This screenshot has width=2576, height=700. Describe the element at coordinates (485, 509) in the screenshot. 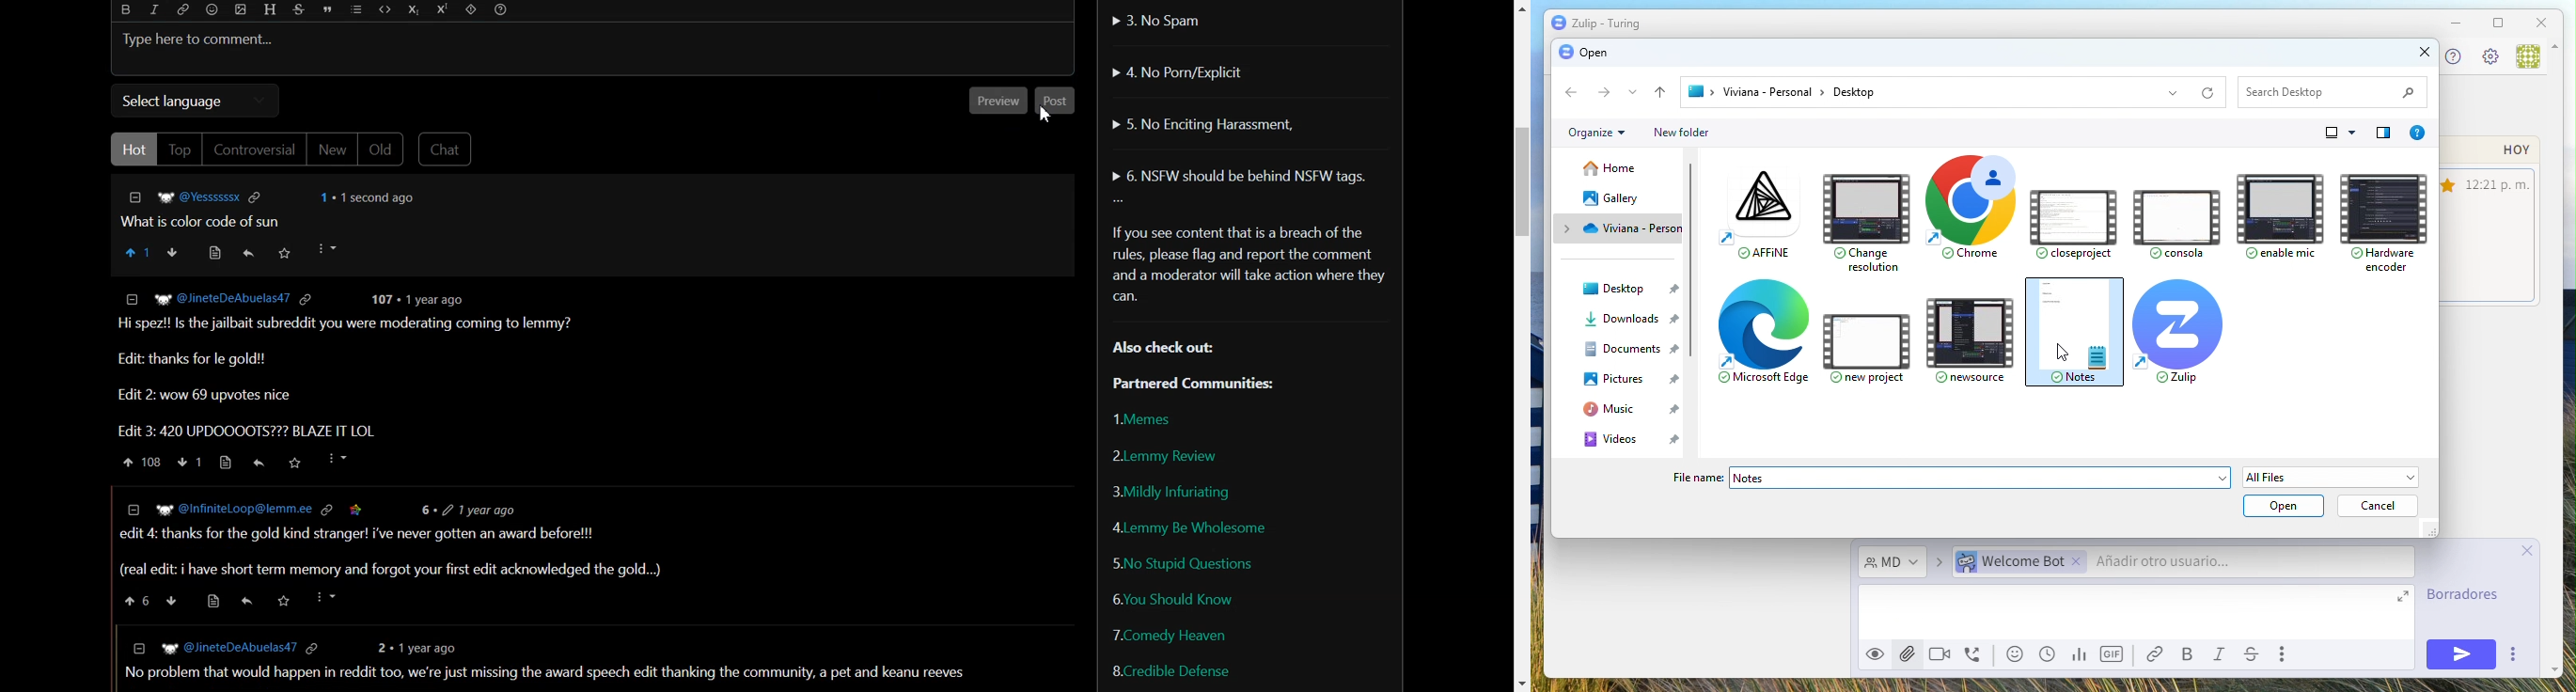

I see `6+ 2 1yearago` at that location.